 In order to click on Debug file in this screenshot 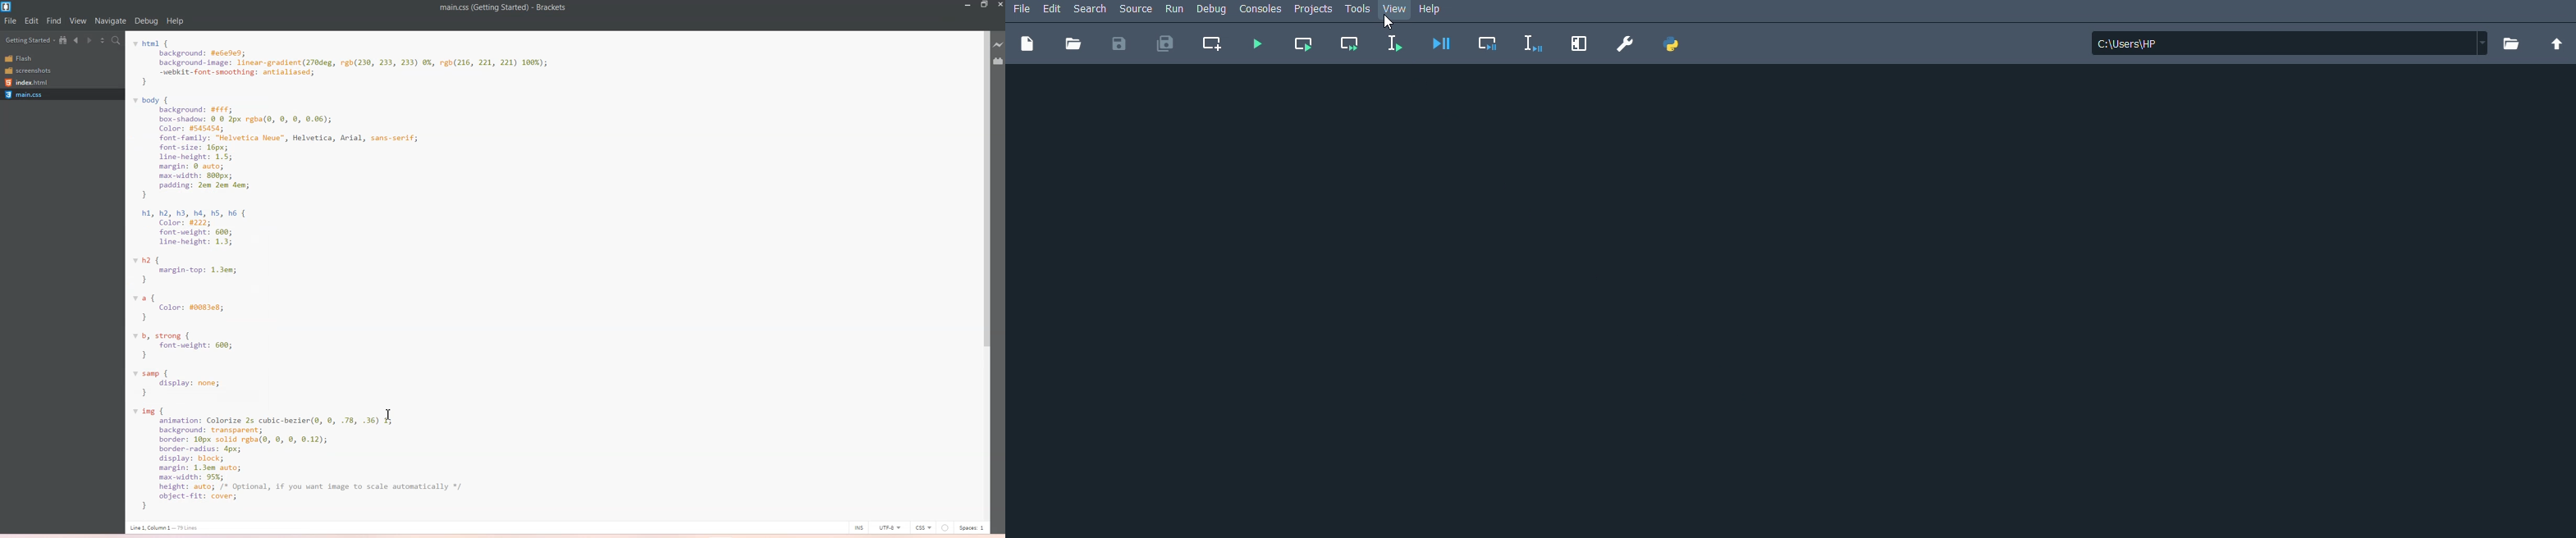, I will do `click(1442, 43)`.